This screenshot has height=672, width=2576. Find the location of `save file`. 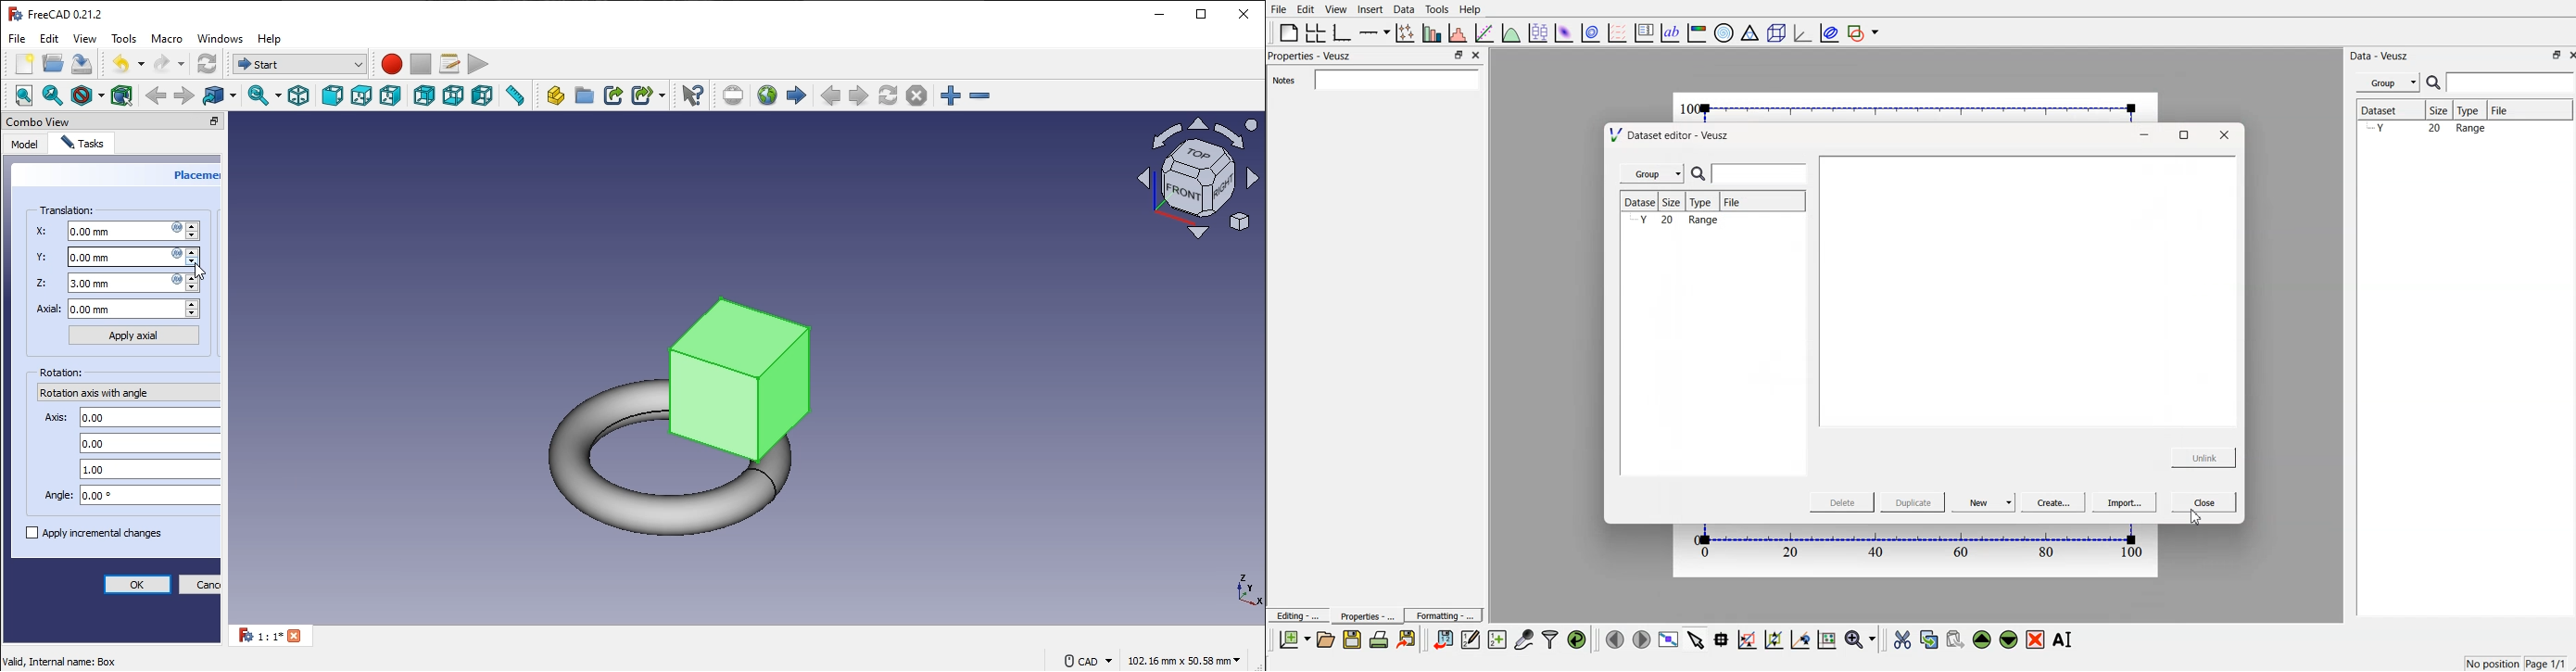

save file is located at coordinates (82, 64).